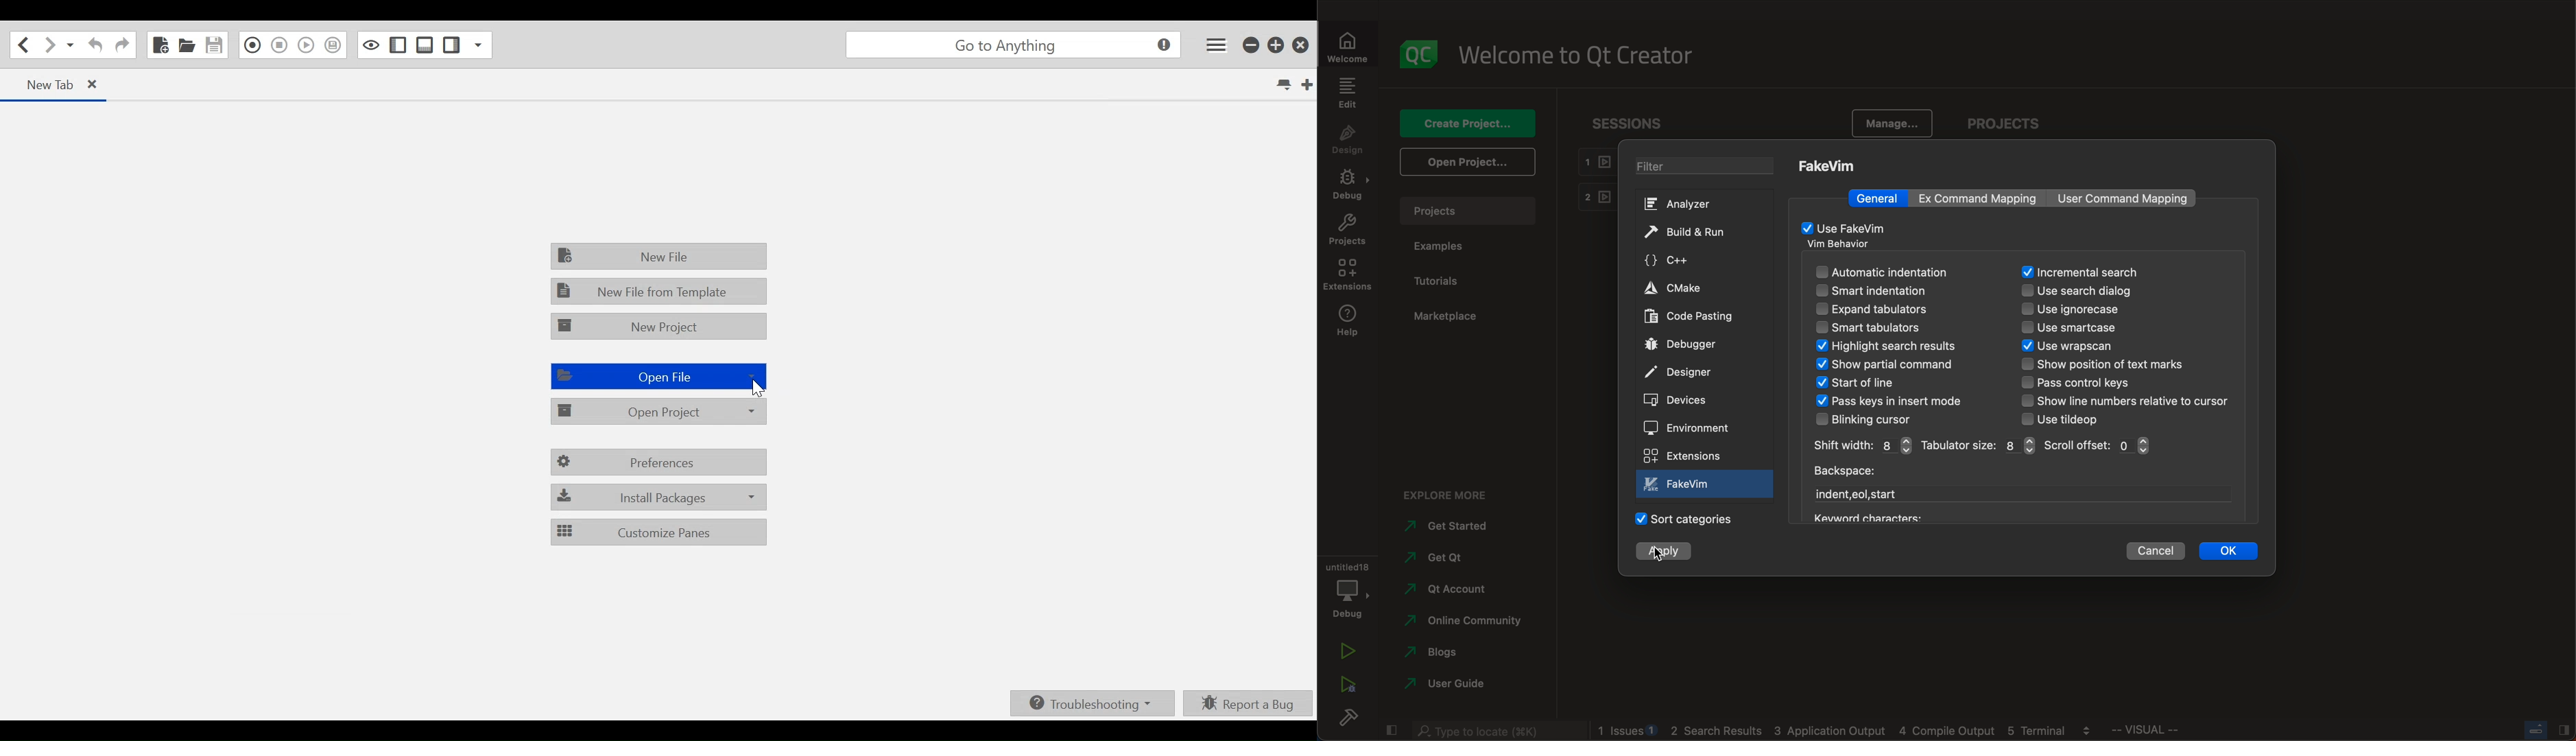  What do you see at coordinates (1860, 494) in the screenshot?
I see `start` at bounding box center [1860, 494].